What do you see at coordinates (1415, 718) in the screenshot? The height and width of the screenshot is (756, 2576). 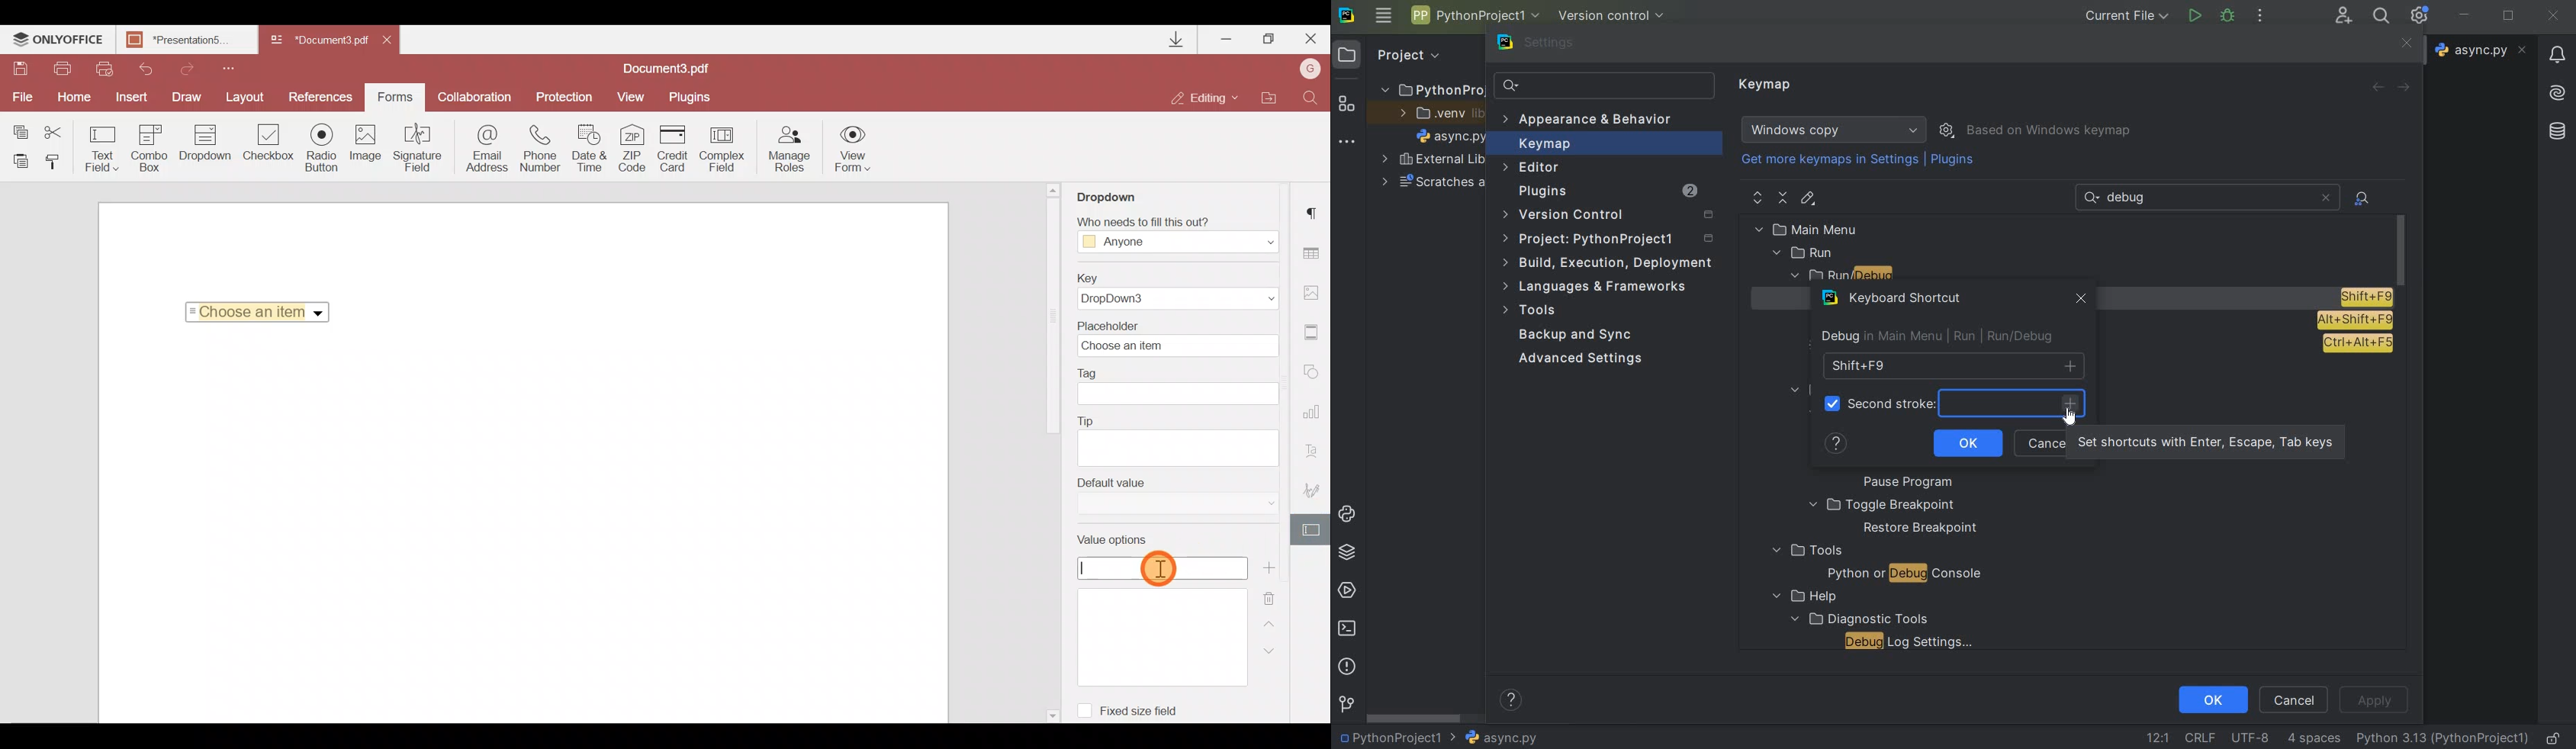 I see `scrollbar` at bounding box center [1415, 718].